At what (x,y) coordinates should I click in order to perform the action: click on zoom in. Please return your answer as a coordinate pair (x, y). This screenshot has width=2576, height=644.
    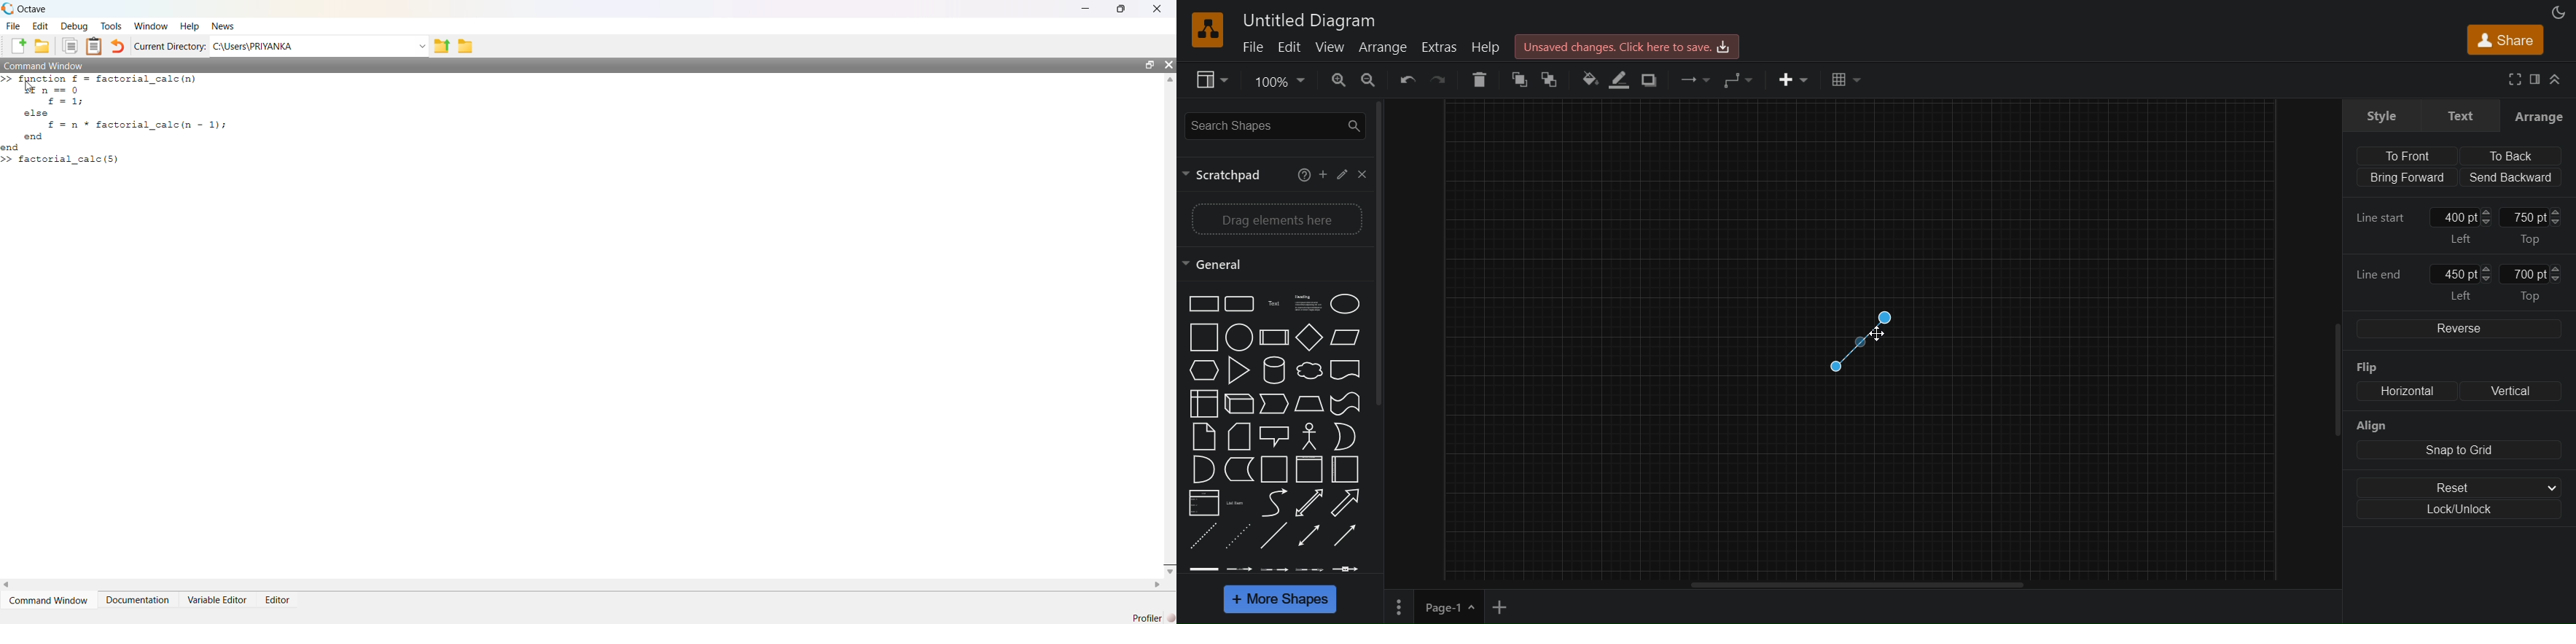
    Looking at the image, I should click on (1338, 79).